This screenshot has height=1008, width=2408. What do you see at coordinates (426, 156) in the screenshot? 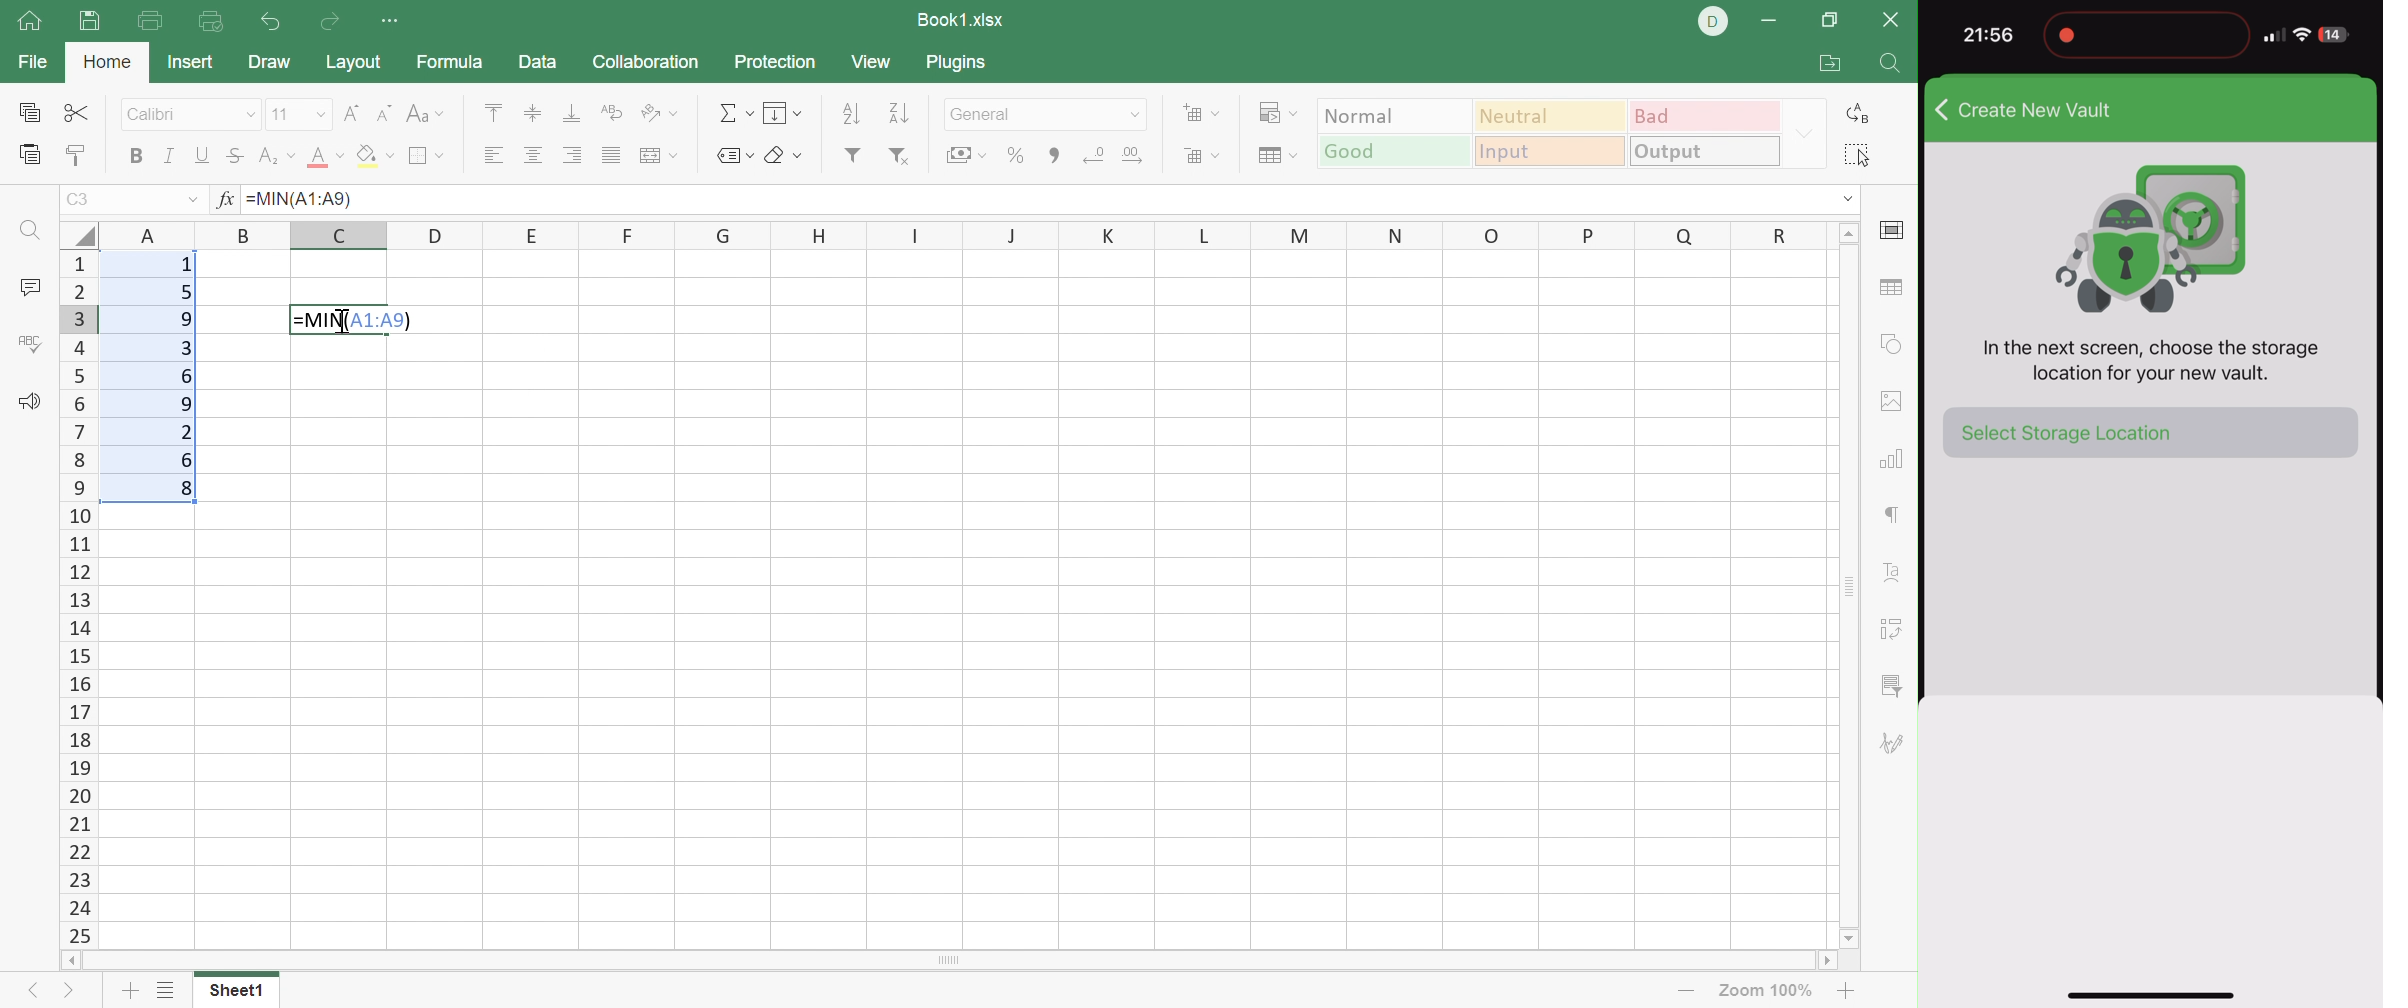
I see `Borders` at bounding box center [426, 156].